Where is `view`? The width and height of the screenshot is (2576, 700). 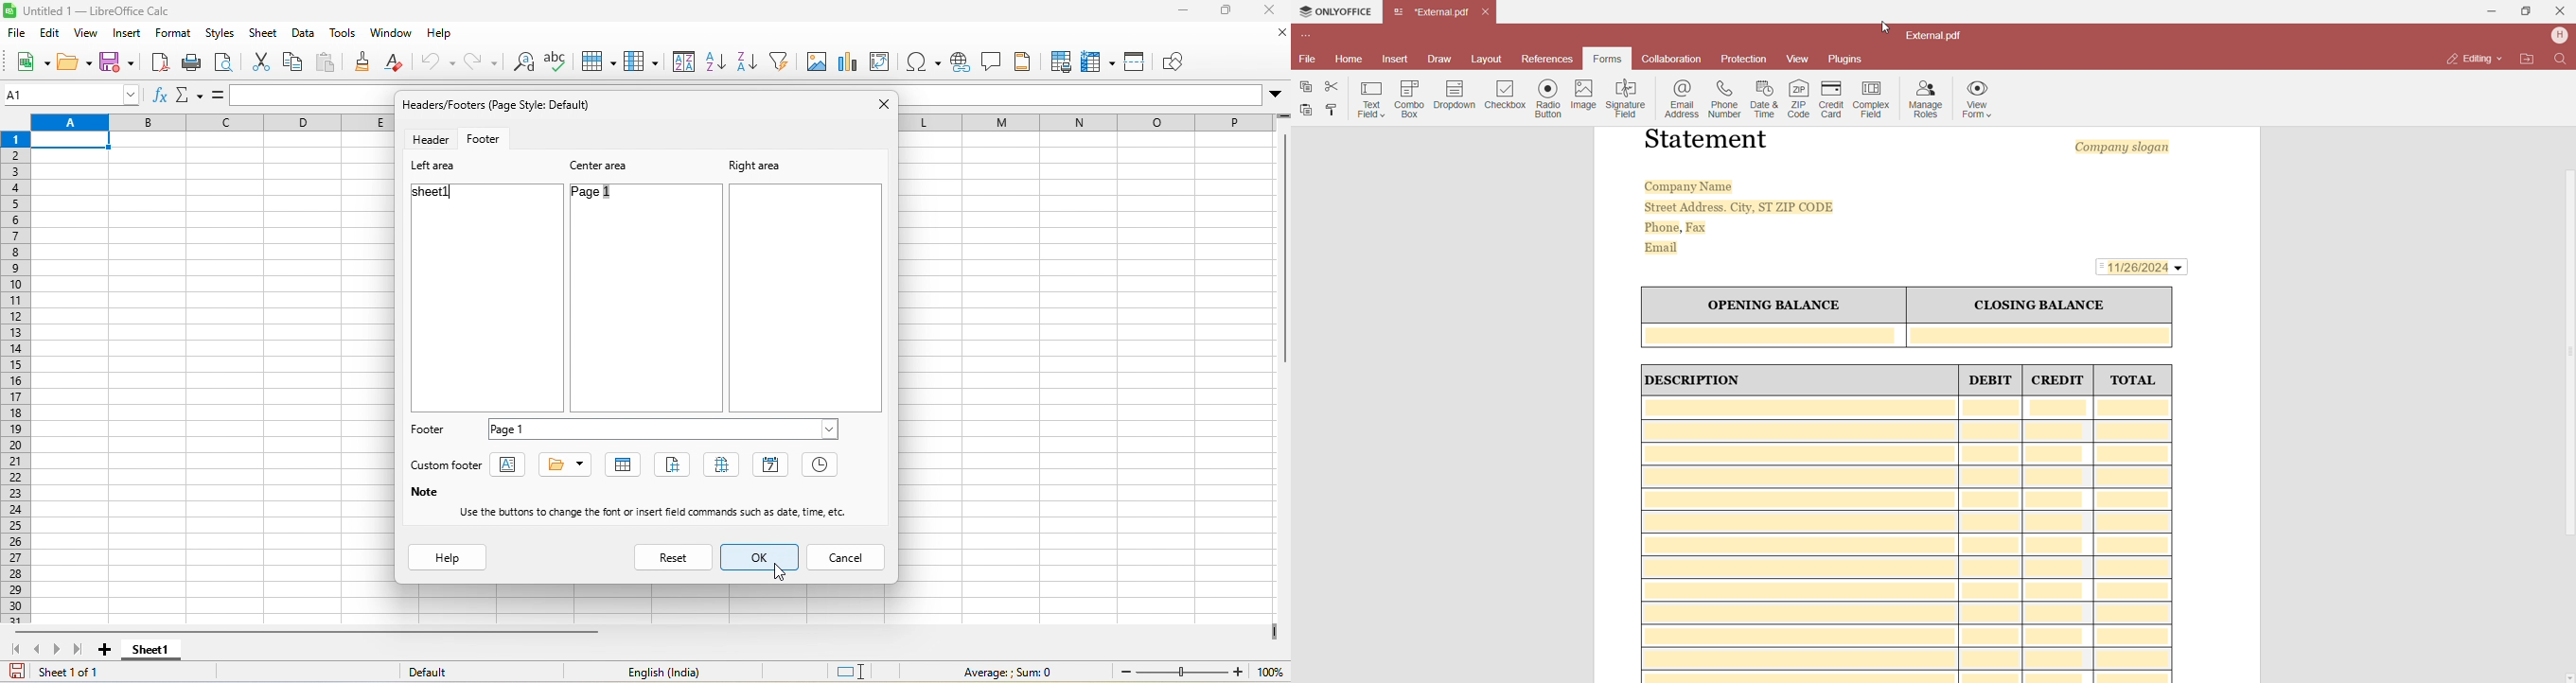
view is located at coordinates (85, 35).